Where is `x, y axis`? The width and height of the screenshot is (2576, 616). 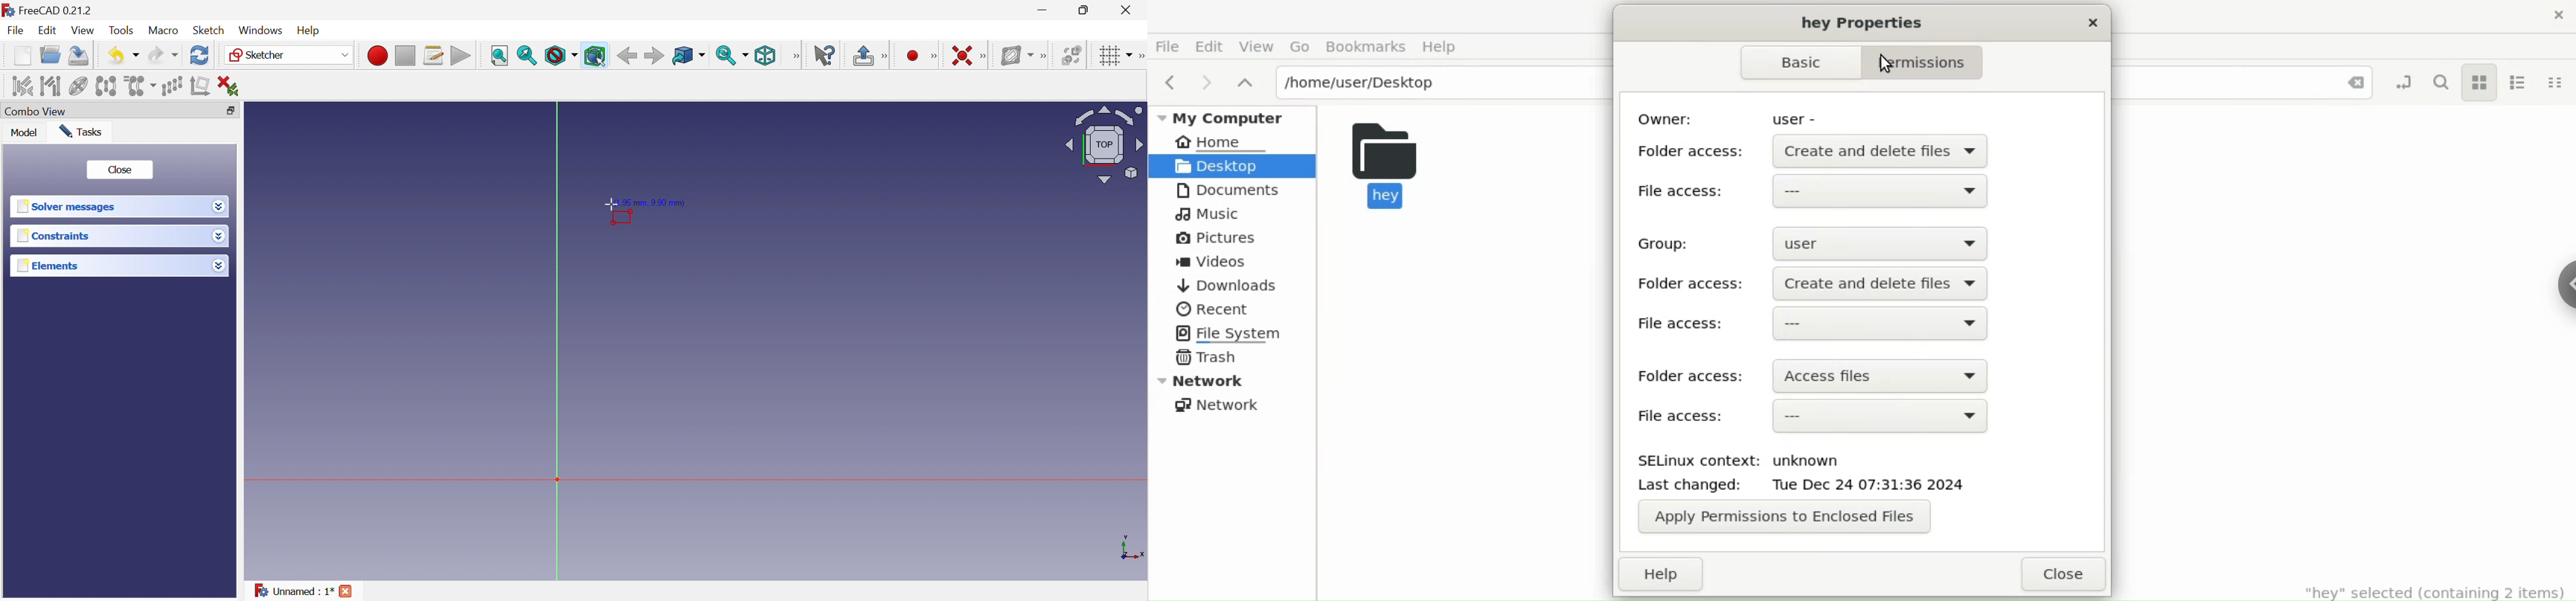 x, y axis is located at coordinates (1130, 547).